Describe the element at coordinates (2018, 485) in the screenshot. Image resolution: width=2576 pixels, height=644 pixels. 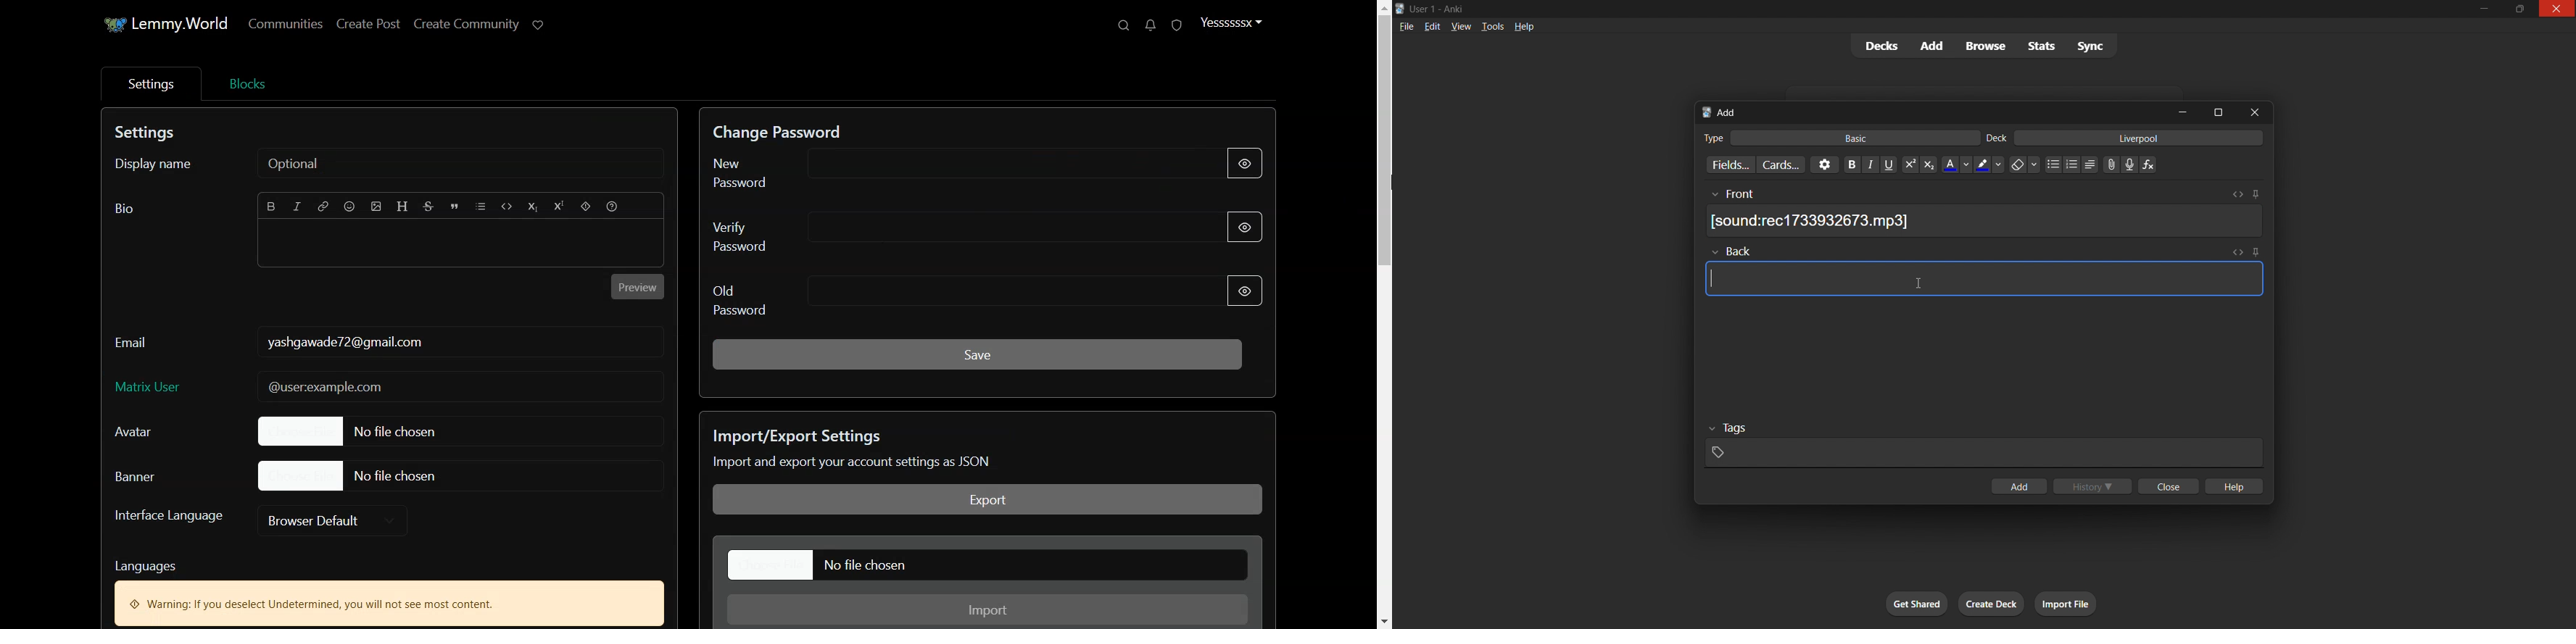
I see `add` at that location.